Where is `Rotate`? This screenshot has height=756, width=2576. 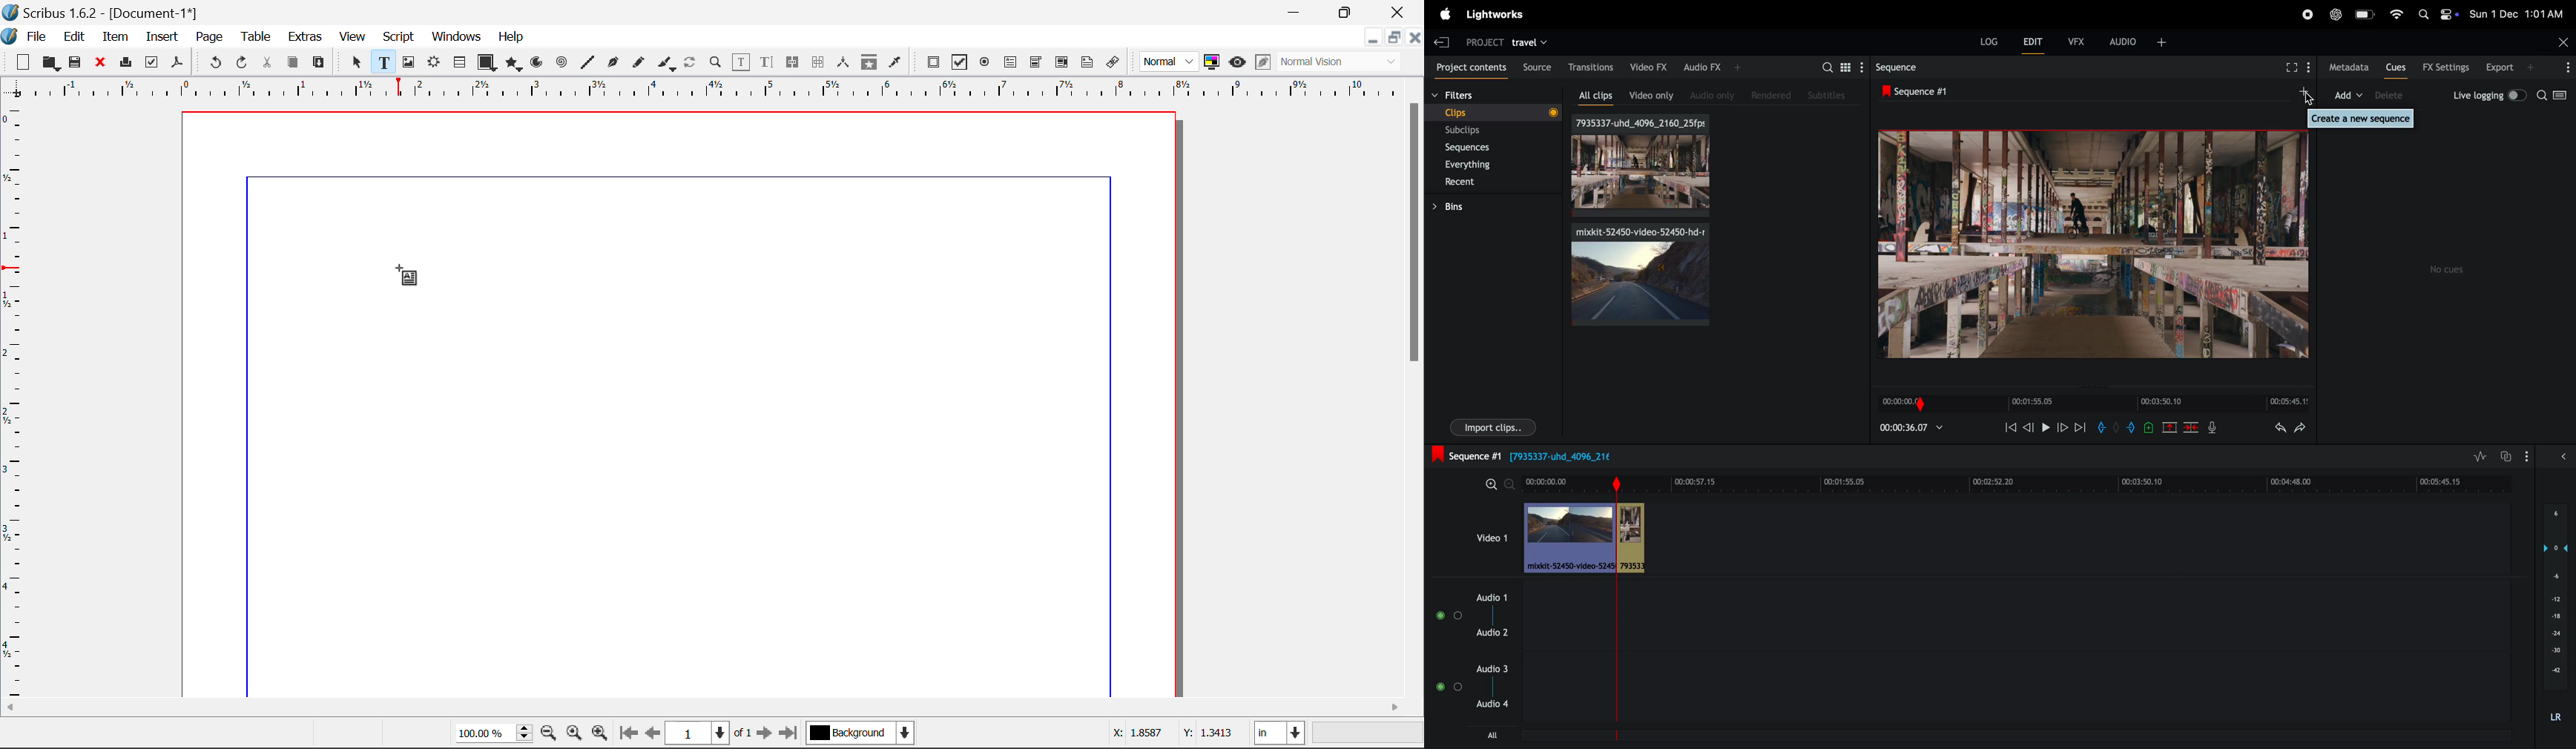 Rotate is located at coordinates (691, 61).